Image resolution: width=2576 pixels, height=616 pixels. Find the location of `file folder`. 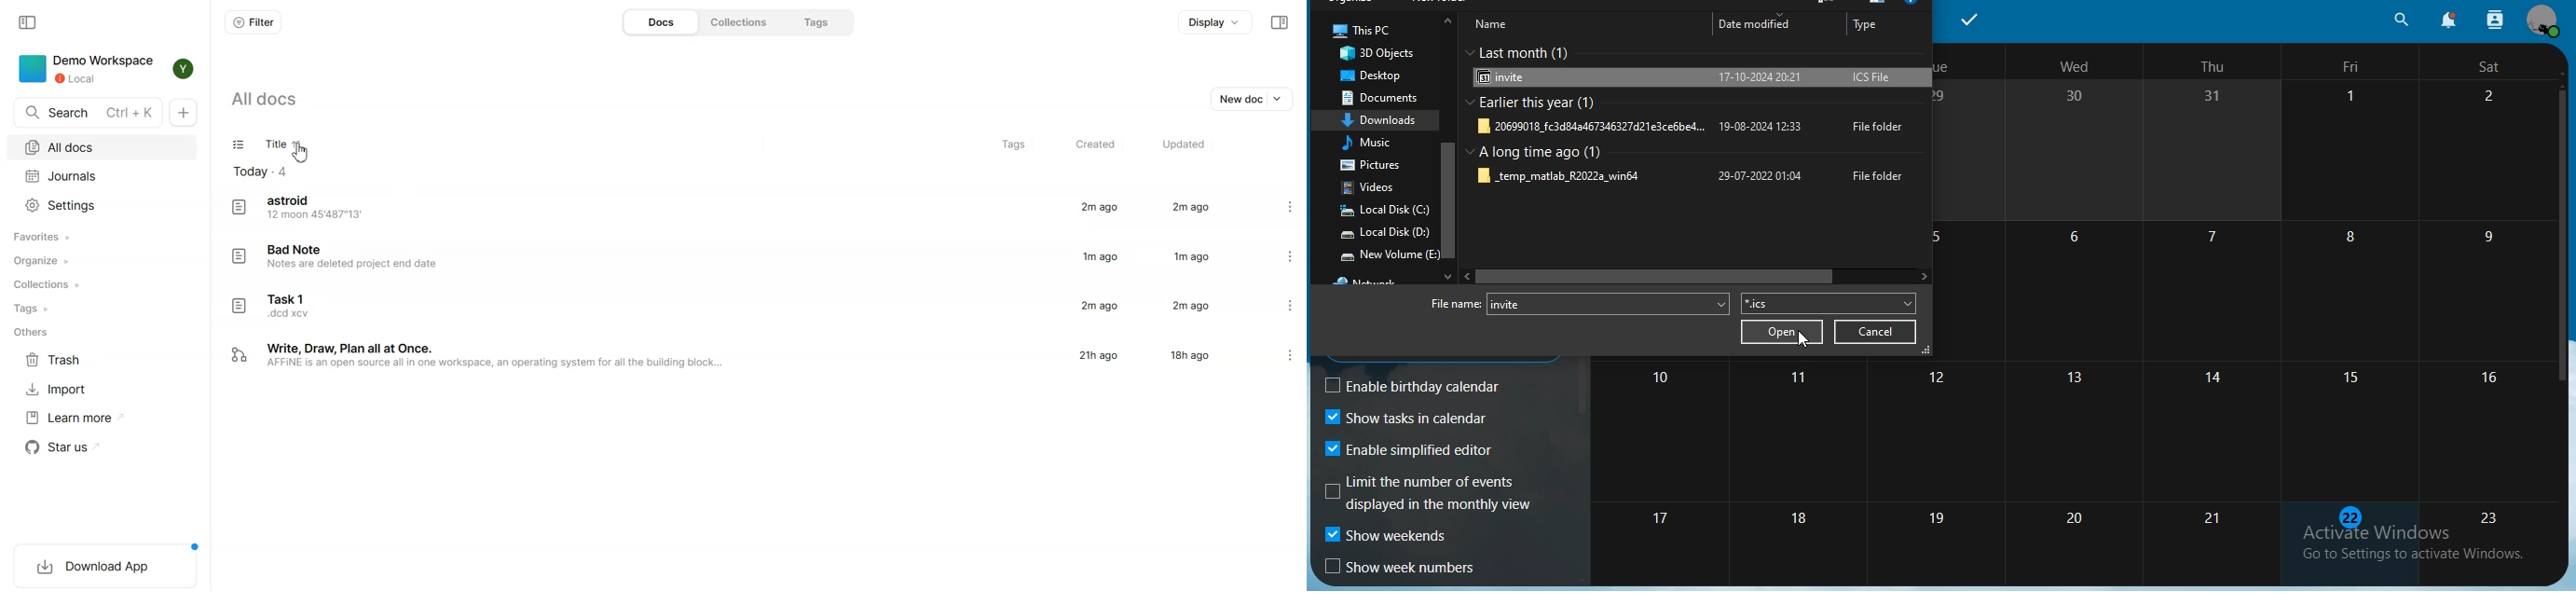

file folder is located at coordinates (1693, 128).